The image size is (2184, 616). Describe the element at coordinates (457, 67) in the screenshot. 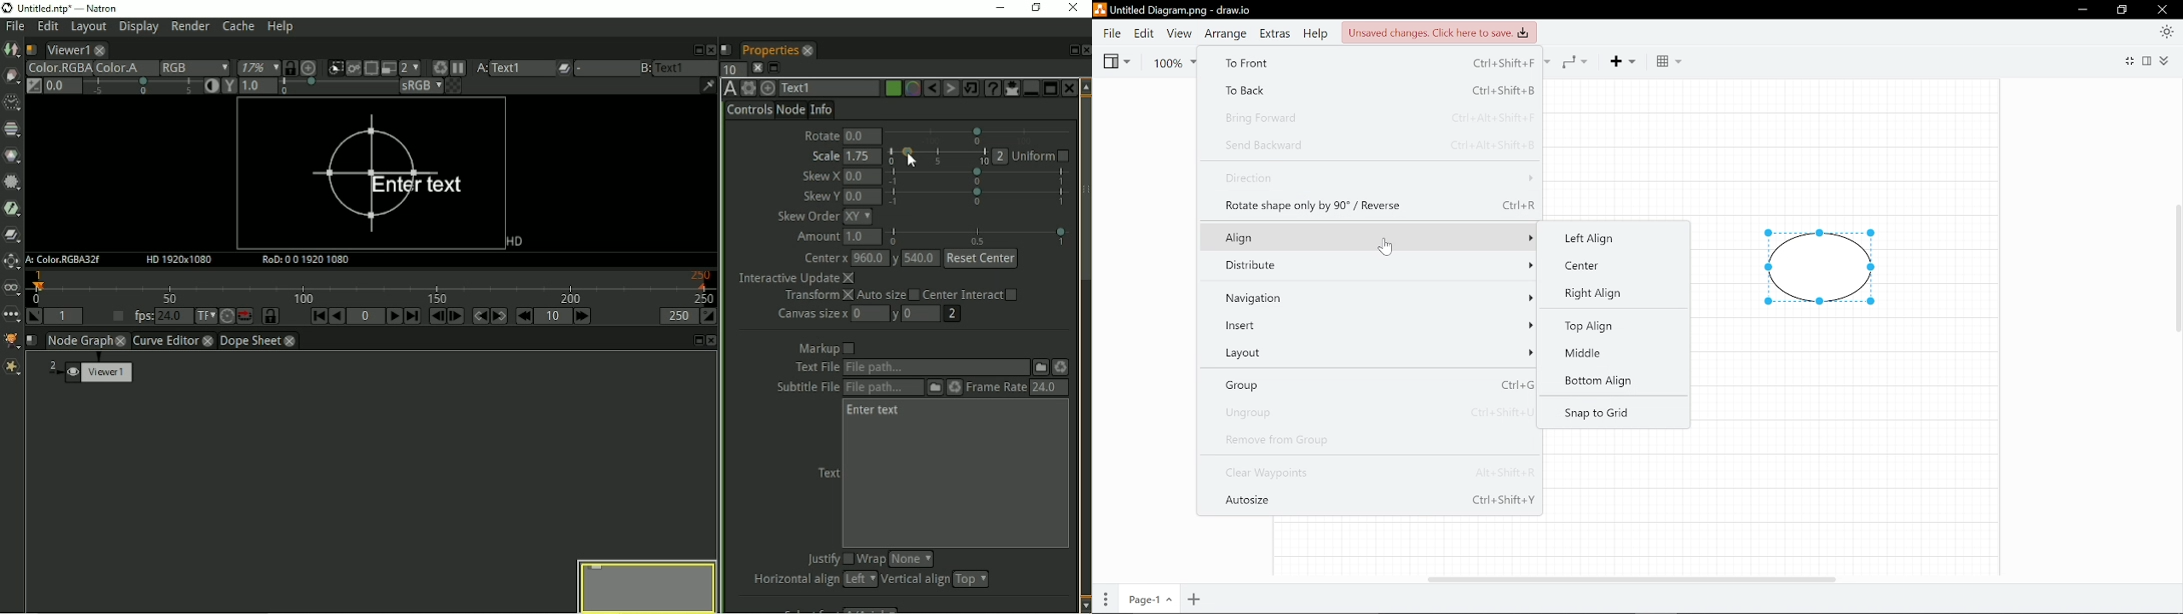

I see `Pause updates` at that location.